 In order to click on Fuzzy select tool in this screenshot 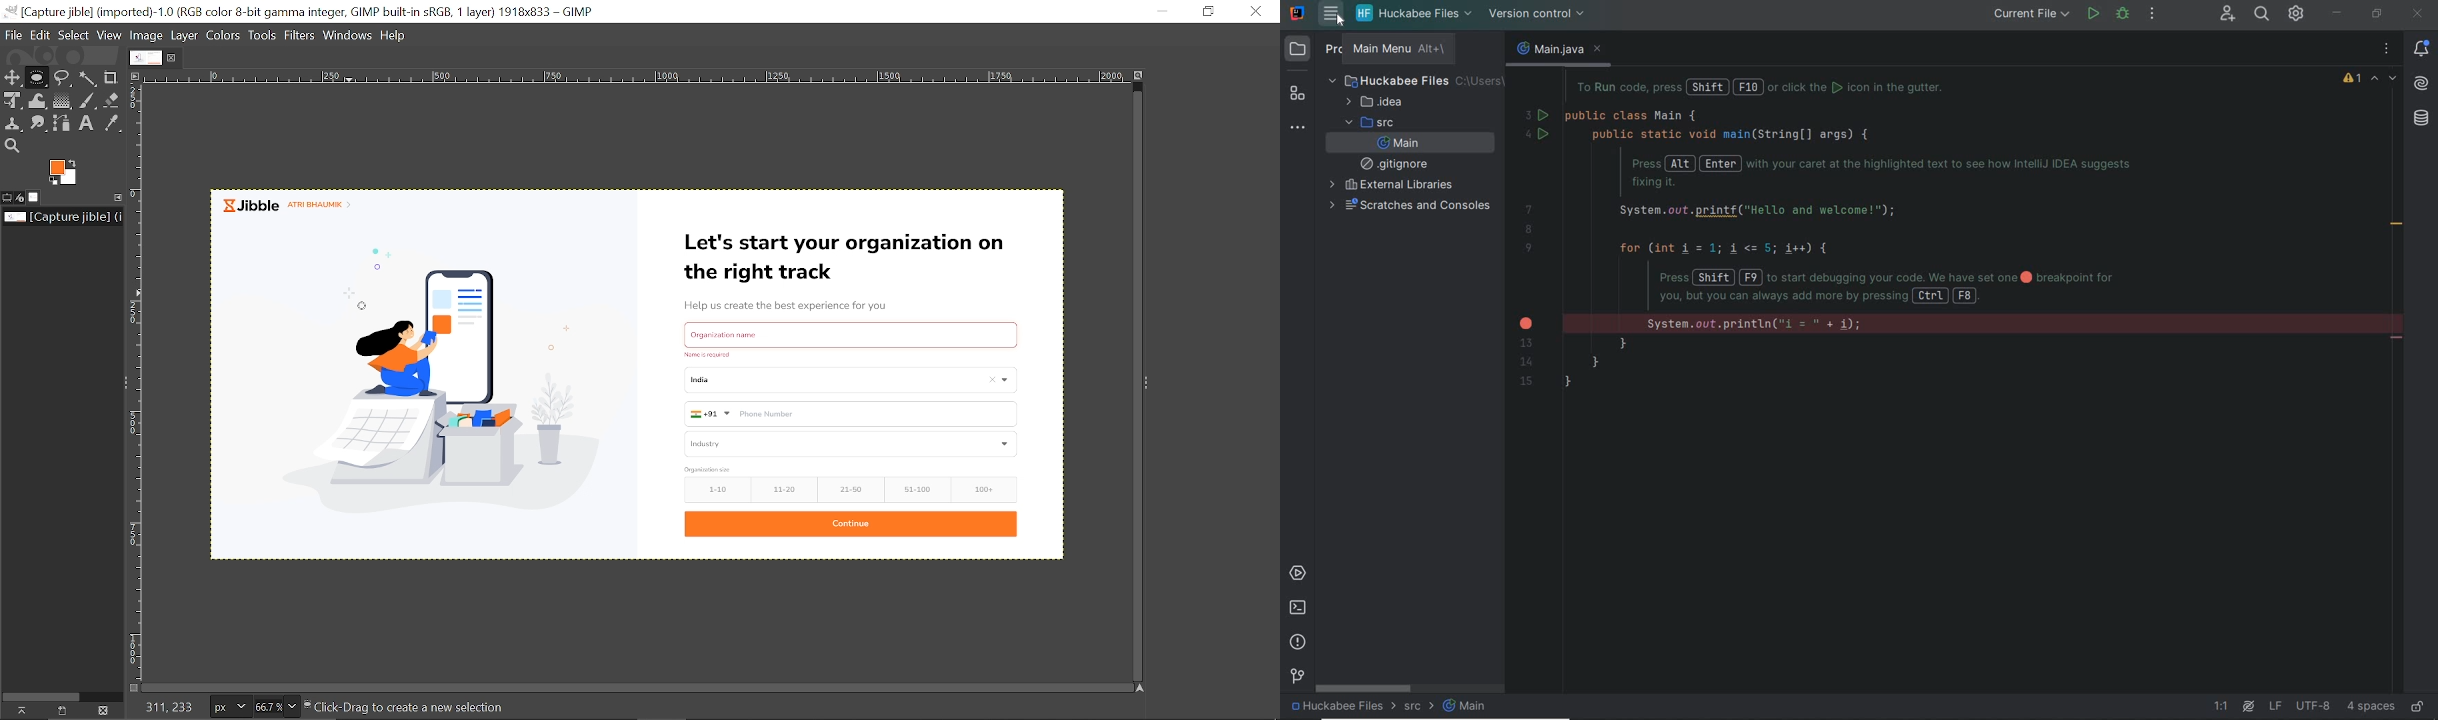, I will do `click(91, 78)`.